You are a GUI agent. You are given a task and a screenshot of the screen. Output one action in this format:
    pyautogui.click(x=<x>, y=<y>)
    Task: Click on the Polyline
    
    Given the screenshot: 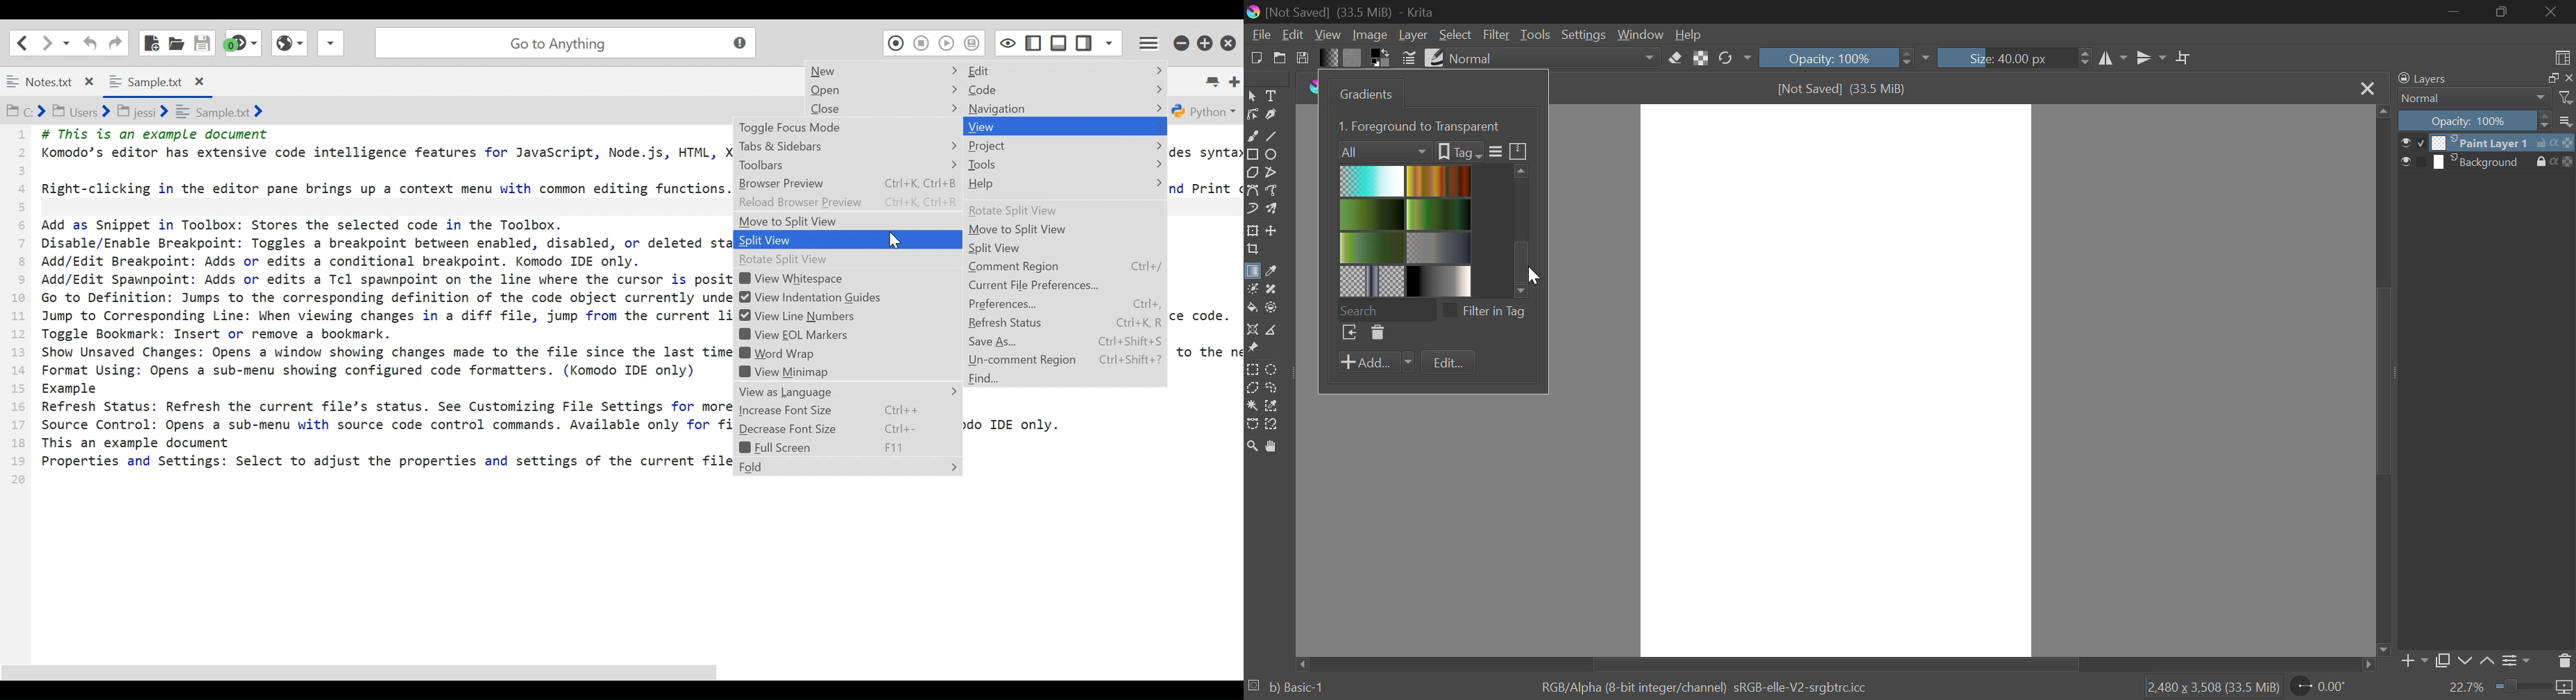 What is the action you would take?
    pyautogui.click(x=1270, y=171)
    